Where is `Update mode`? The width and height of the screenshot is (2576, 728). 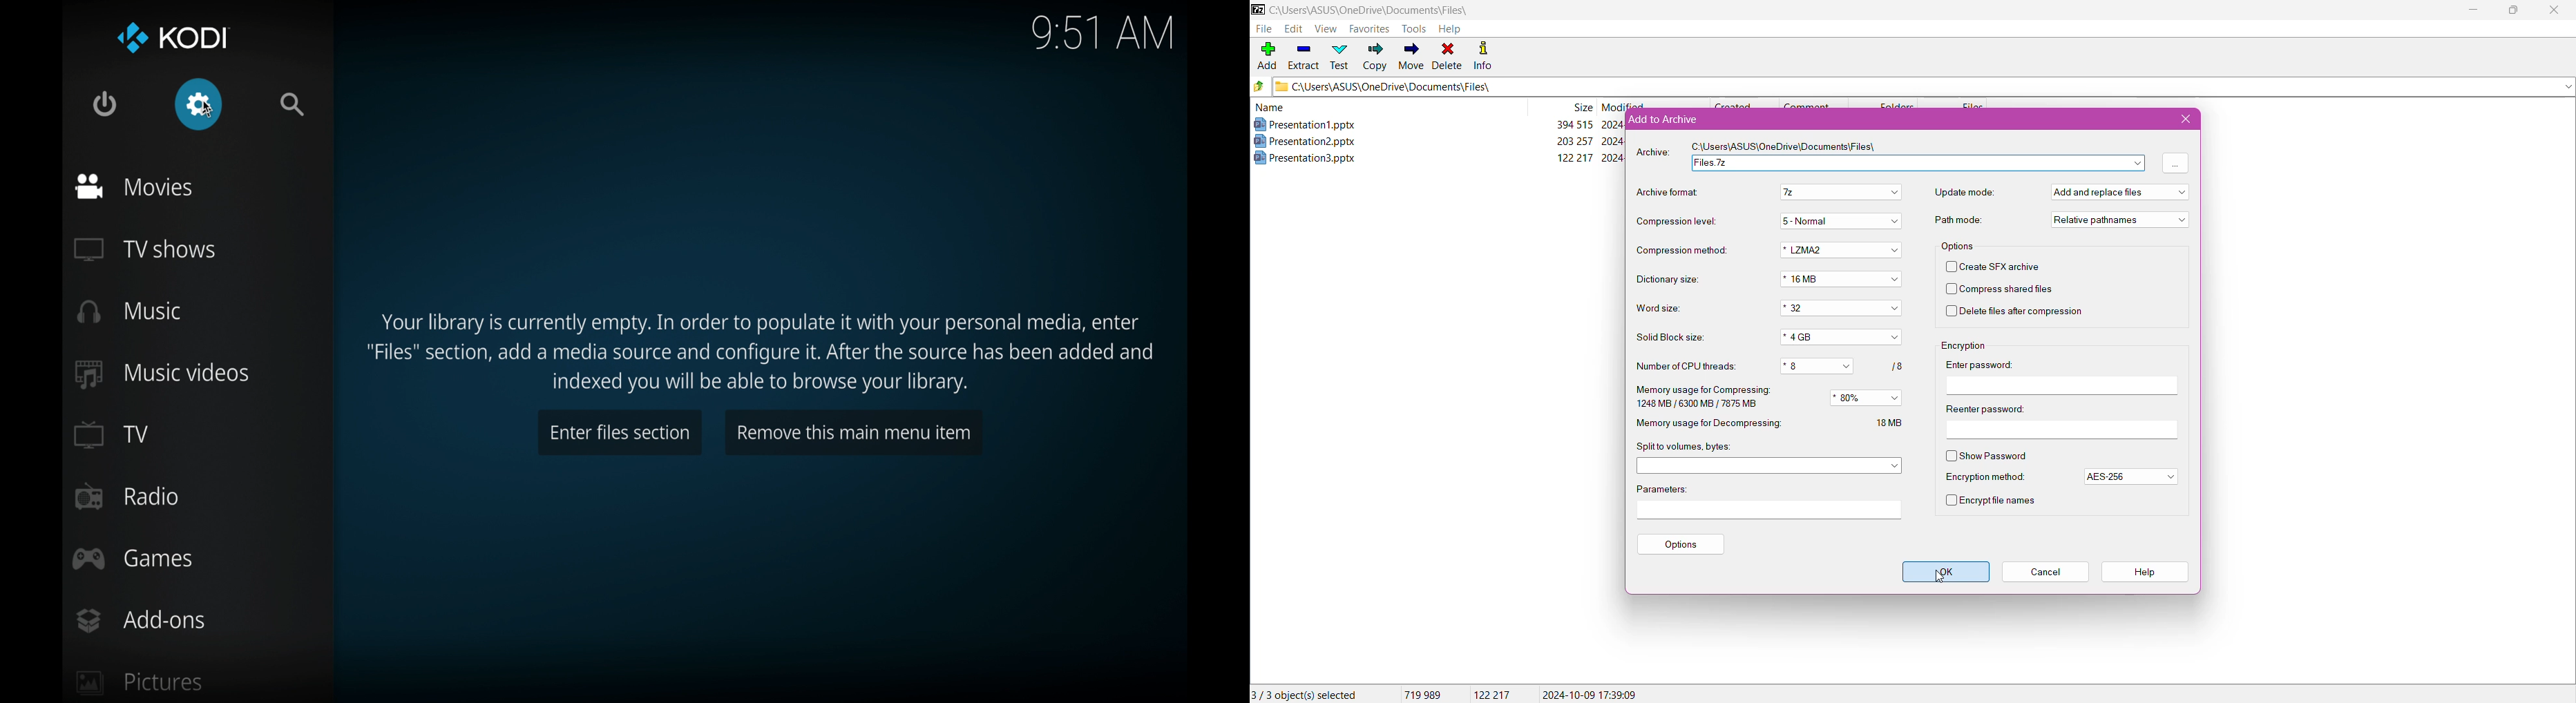 Update mode is located at coordinates (1962, 193).